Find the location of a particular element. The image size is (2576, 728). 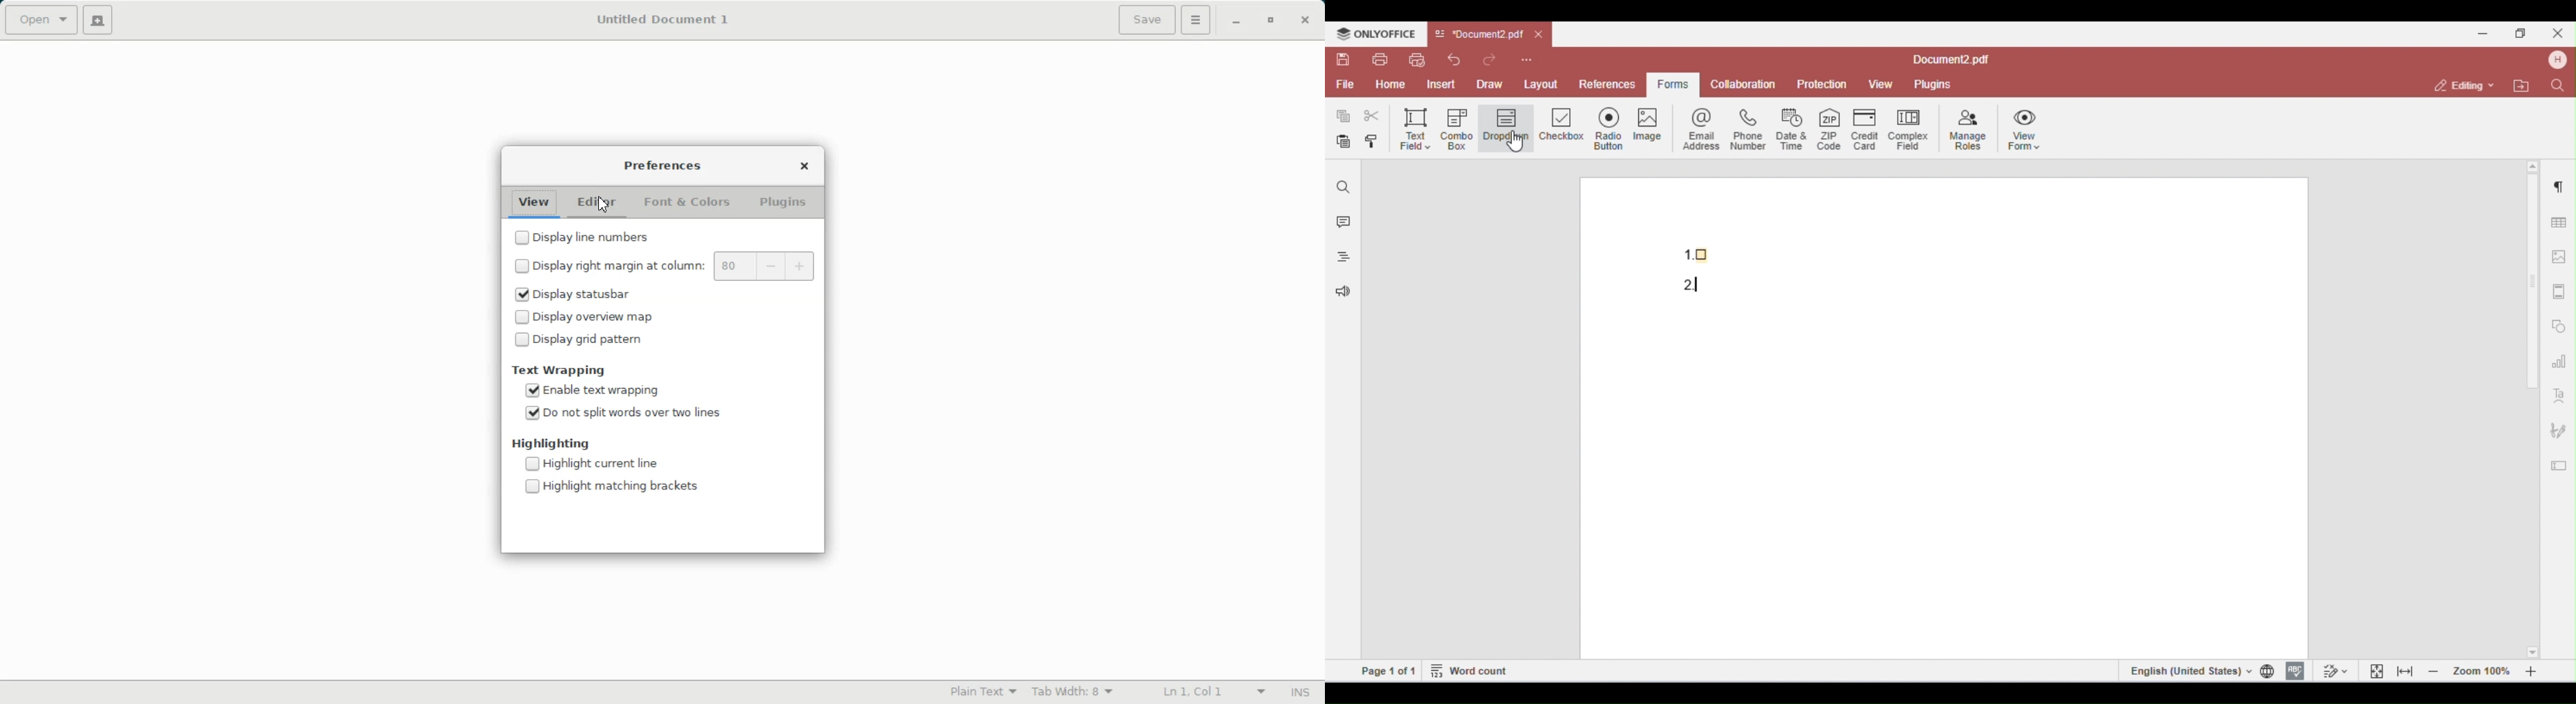

View folder open is located at coordinates (535, 204).